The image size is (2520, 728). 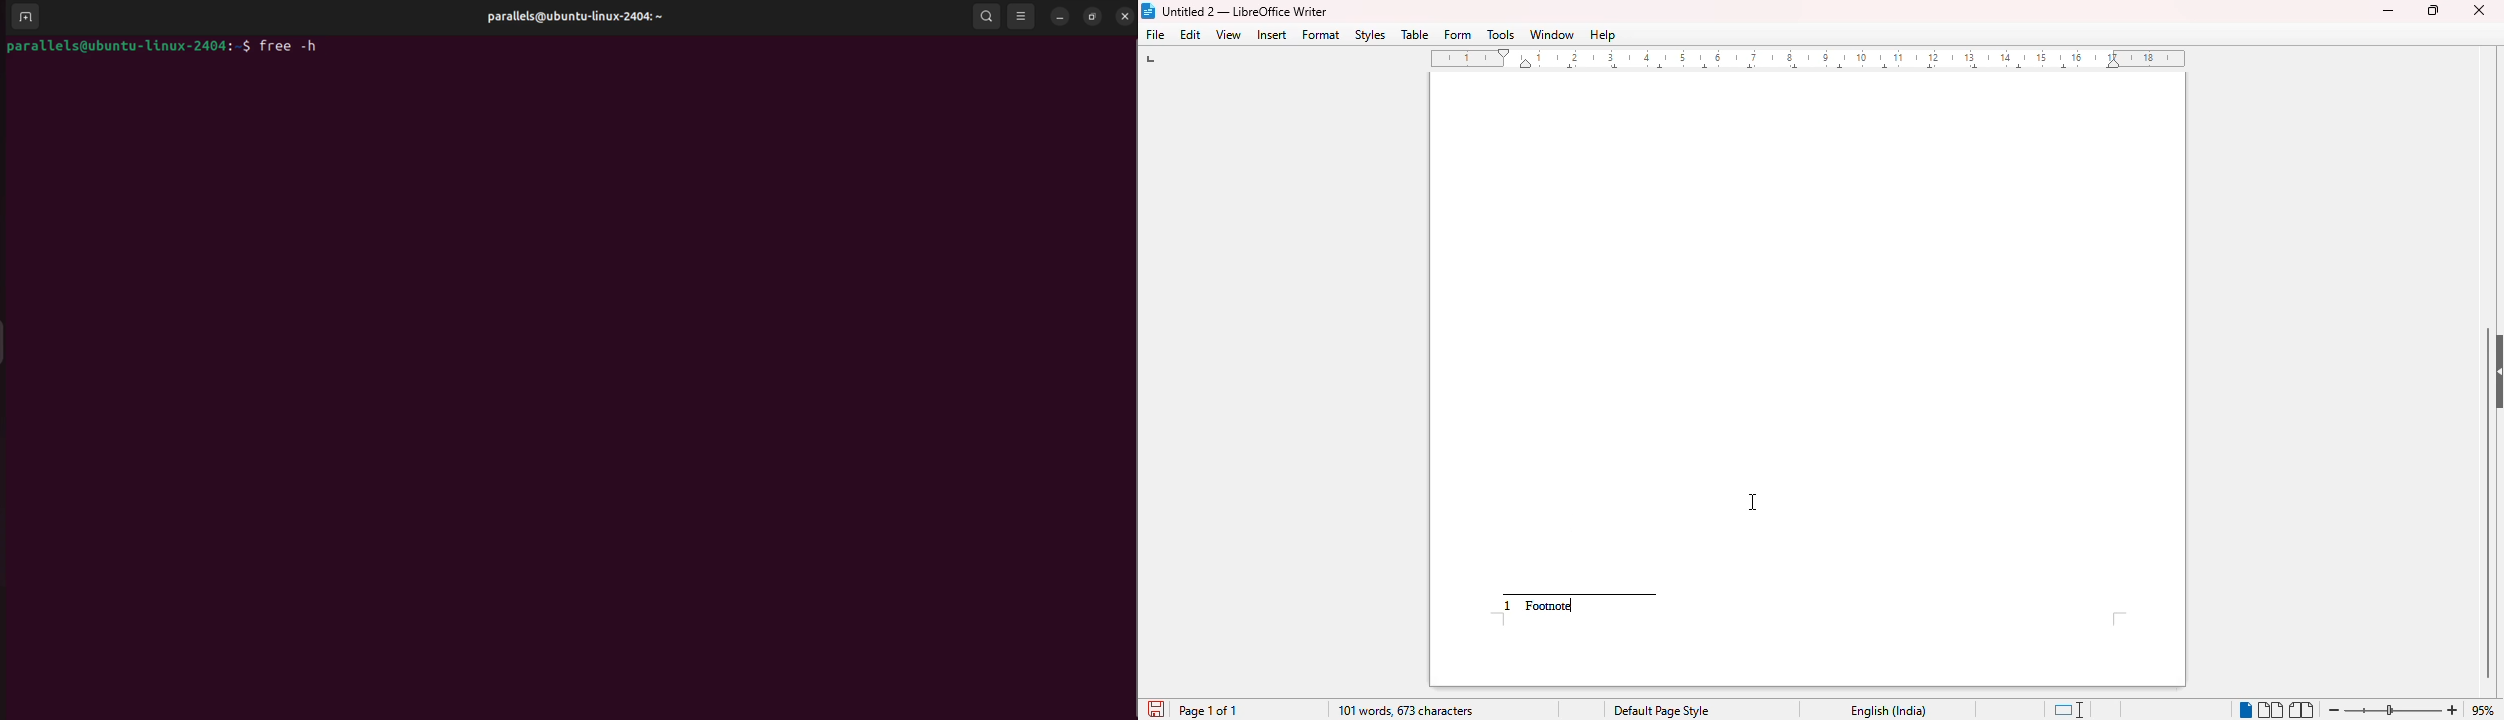 What do you see at coordinates (1247, 11) in the screenshot?
I see `Untitled 2 -- LibreOffice Writer` at bounding box center [1247, 11].